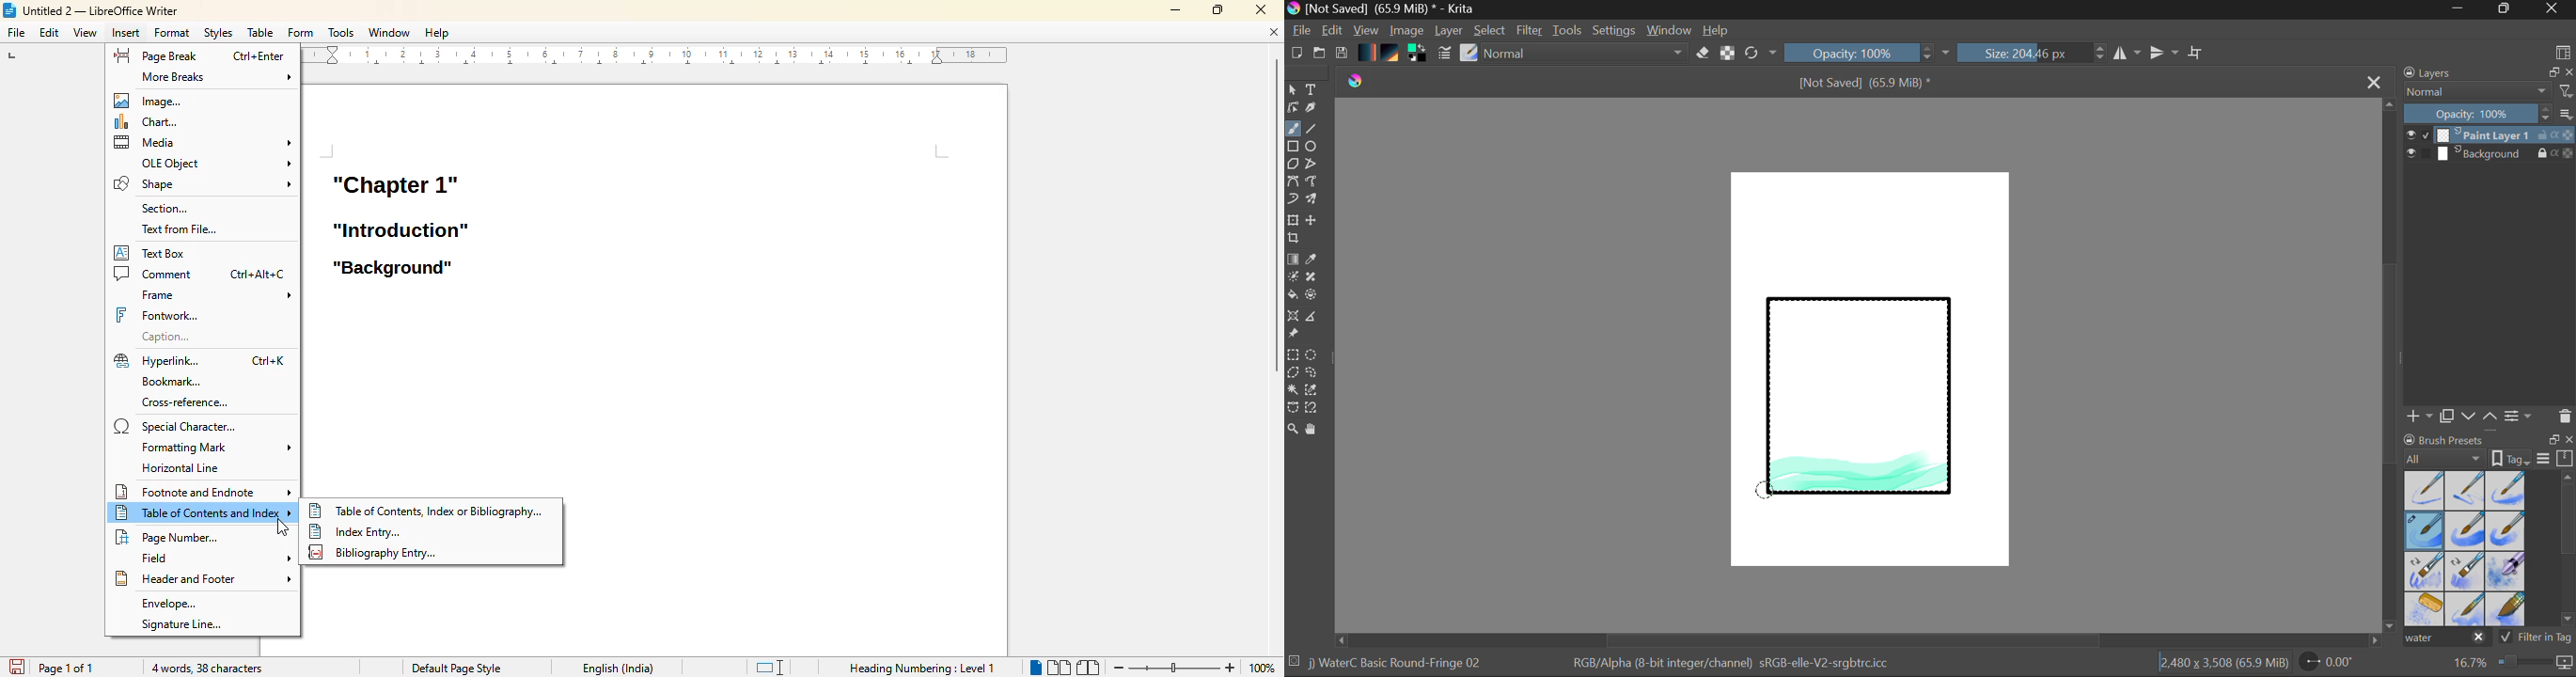 Image resolution: width=2576 pixels, height=700 pixels. What do you see at coordinates (217, 77) in the screenshot?
I see `more breaks` at bounding box center [217, 77].